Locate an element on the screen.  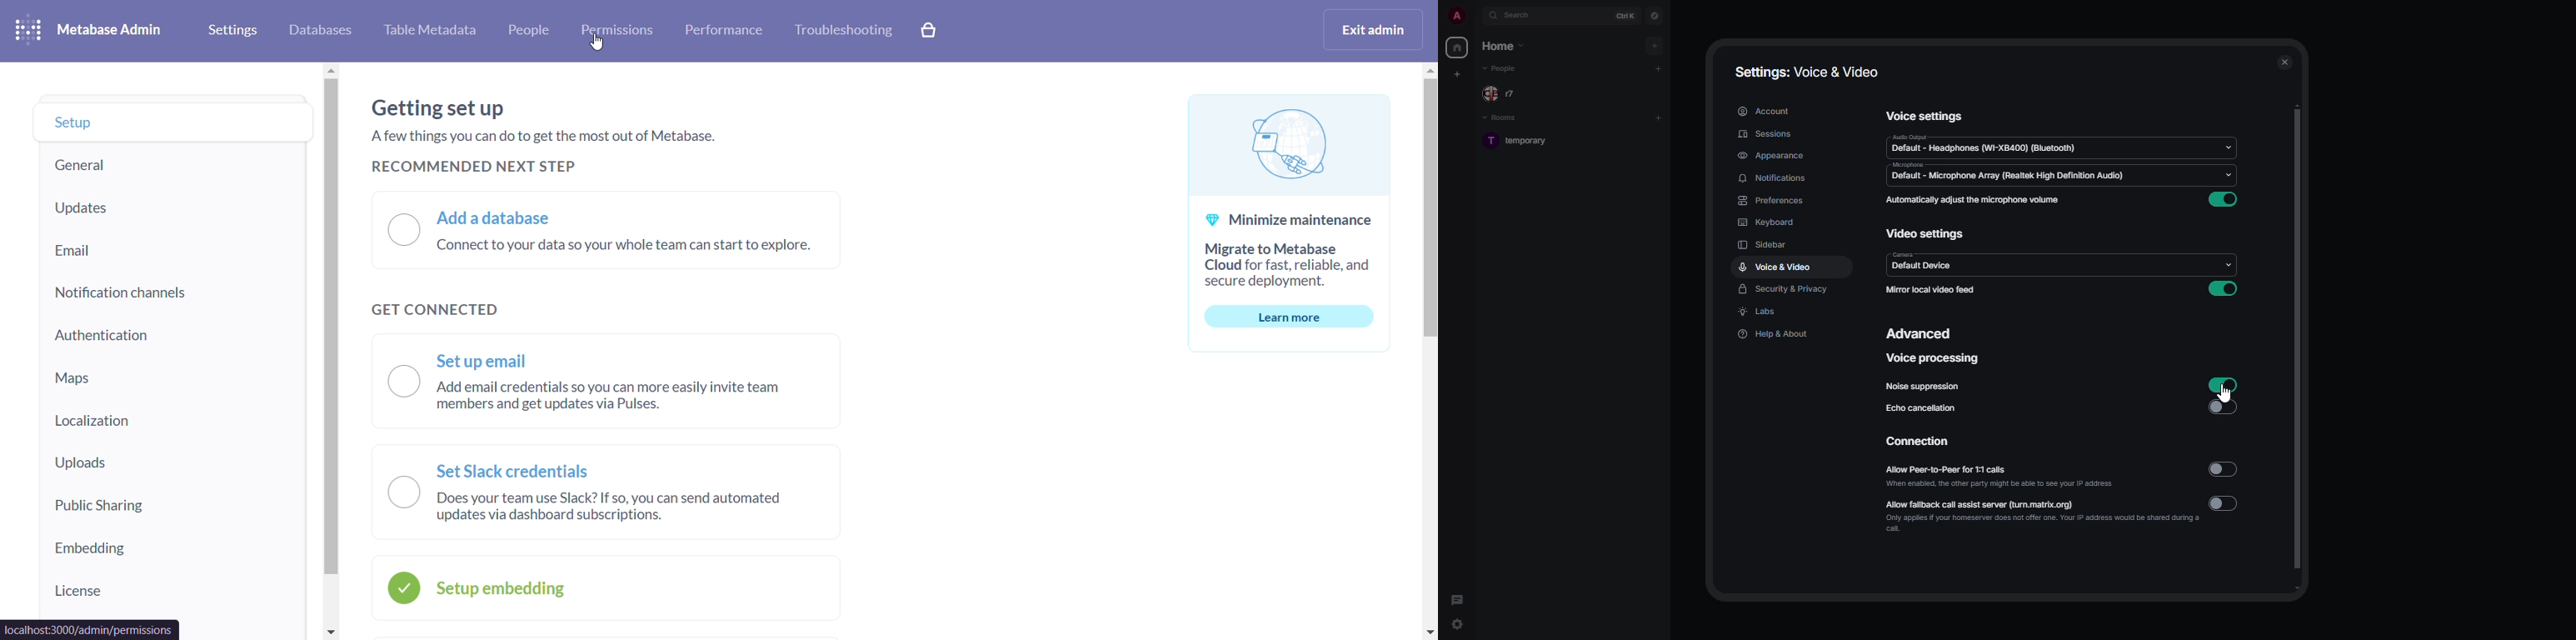
video settings is located at coordinates (1928, 237).